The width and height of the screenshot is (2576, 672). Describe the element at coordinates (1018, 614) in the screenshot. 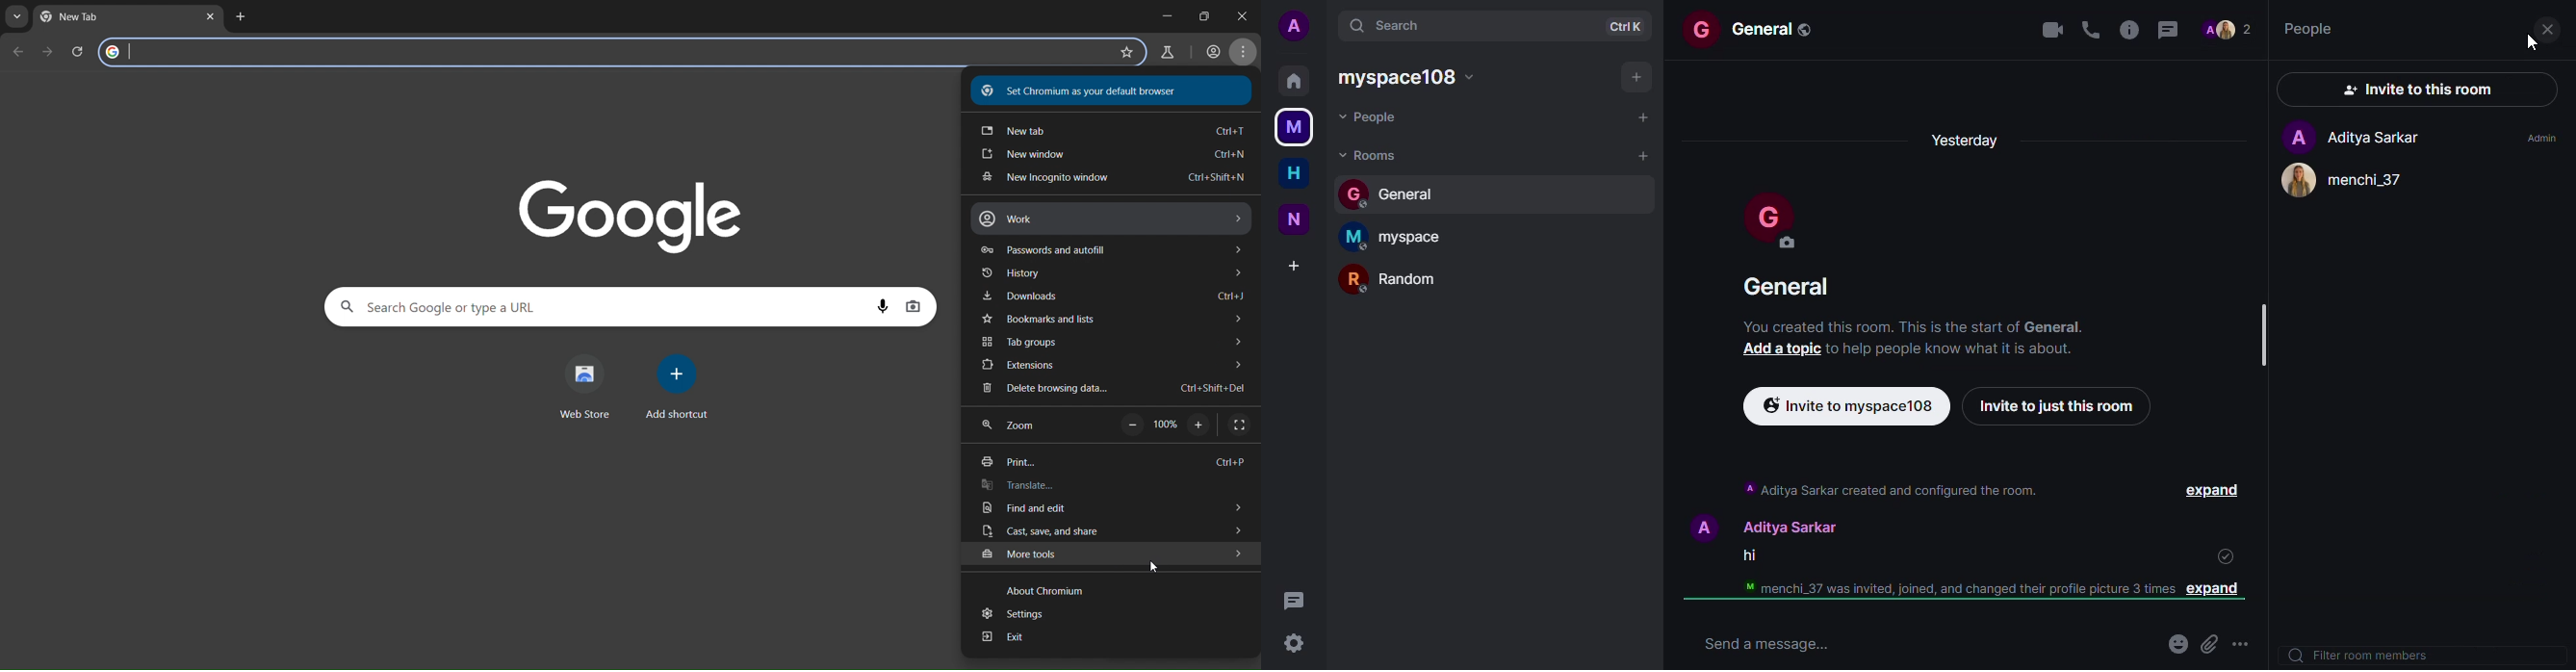

I see `settings` at that location.